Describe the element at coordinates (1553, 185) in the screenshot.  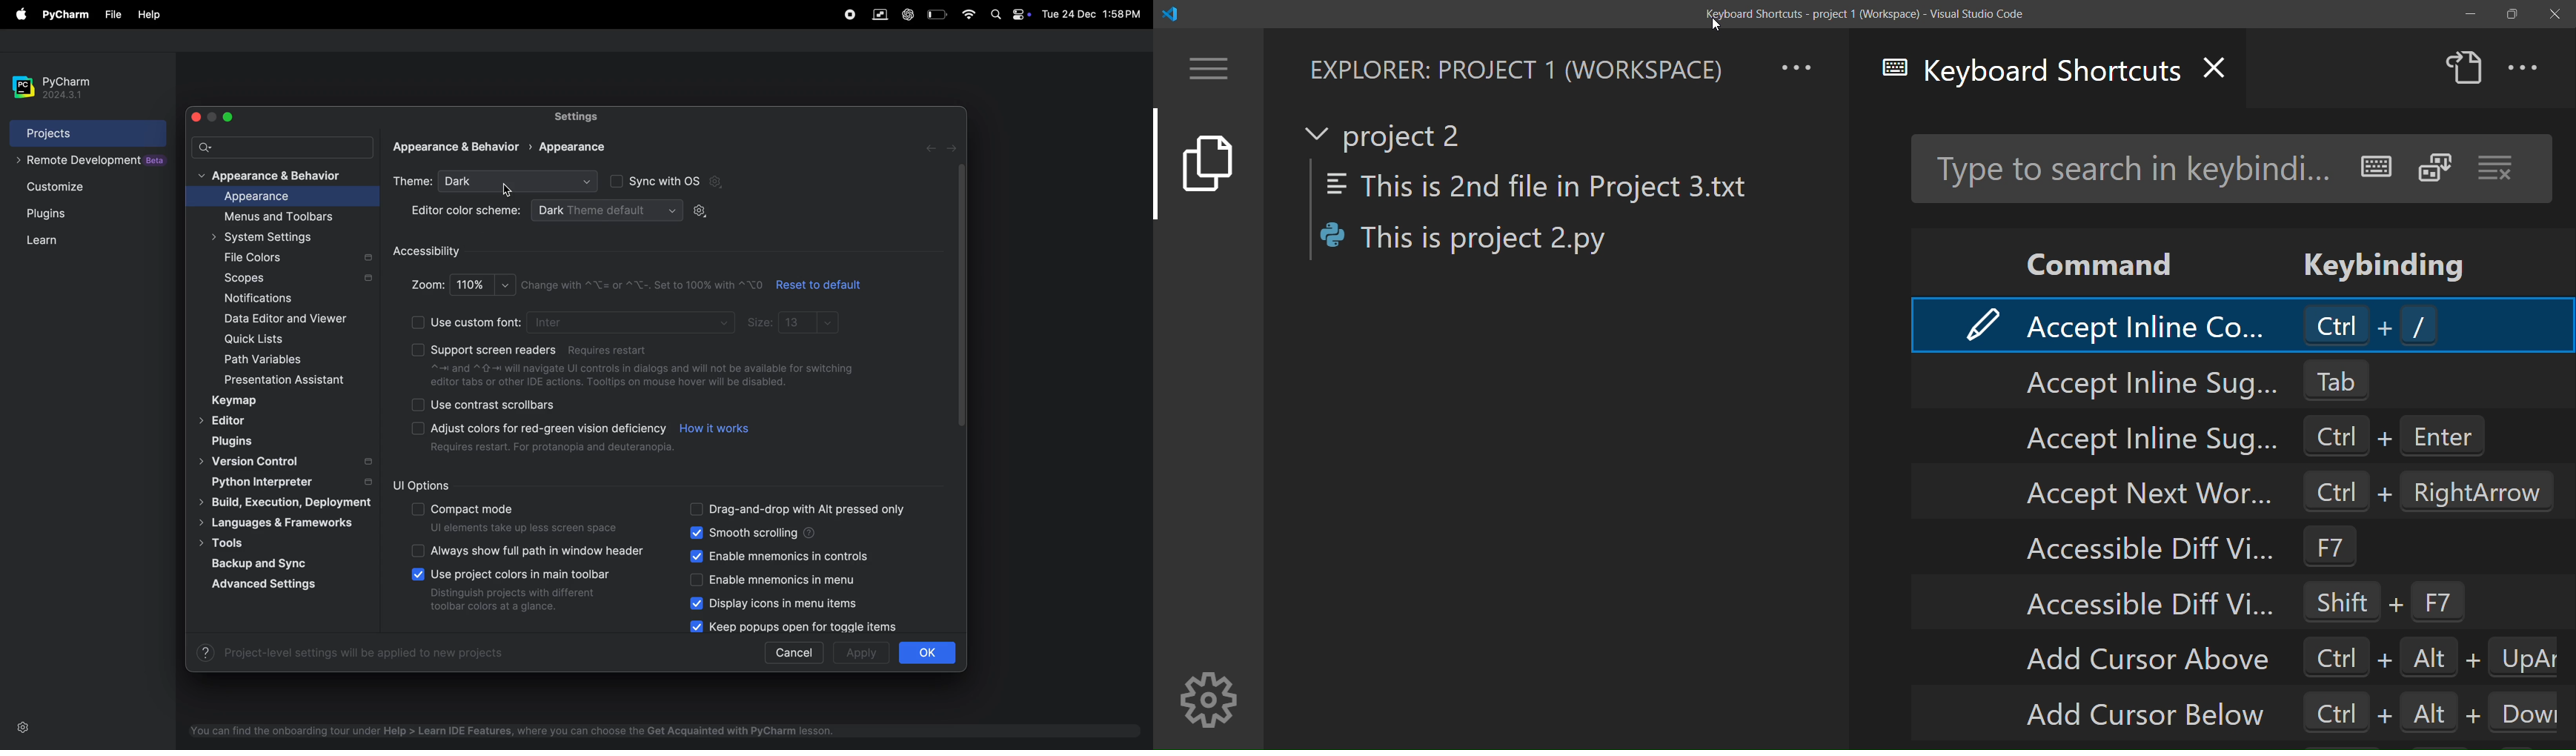
I see `- This is 2nd file in Project 3.txt` at that location.